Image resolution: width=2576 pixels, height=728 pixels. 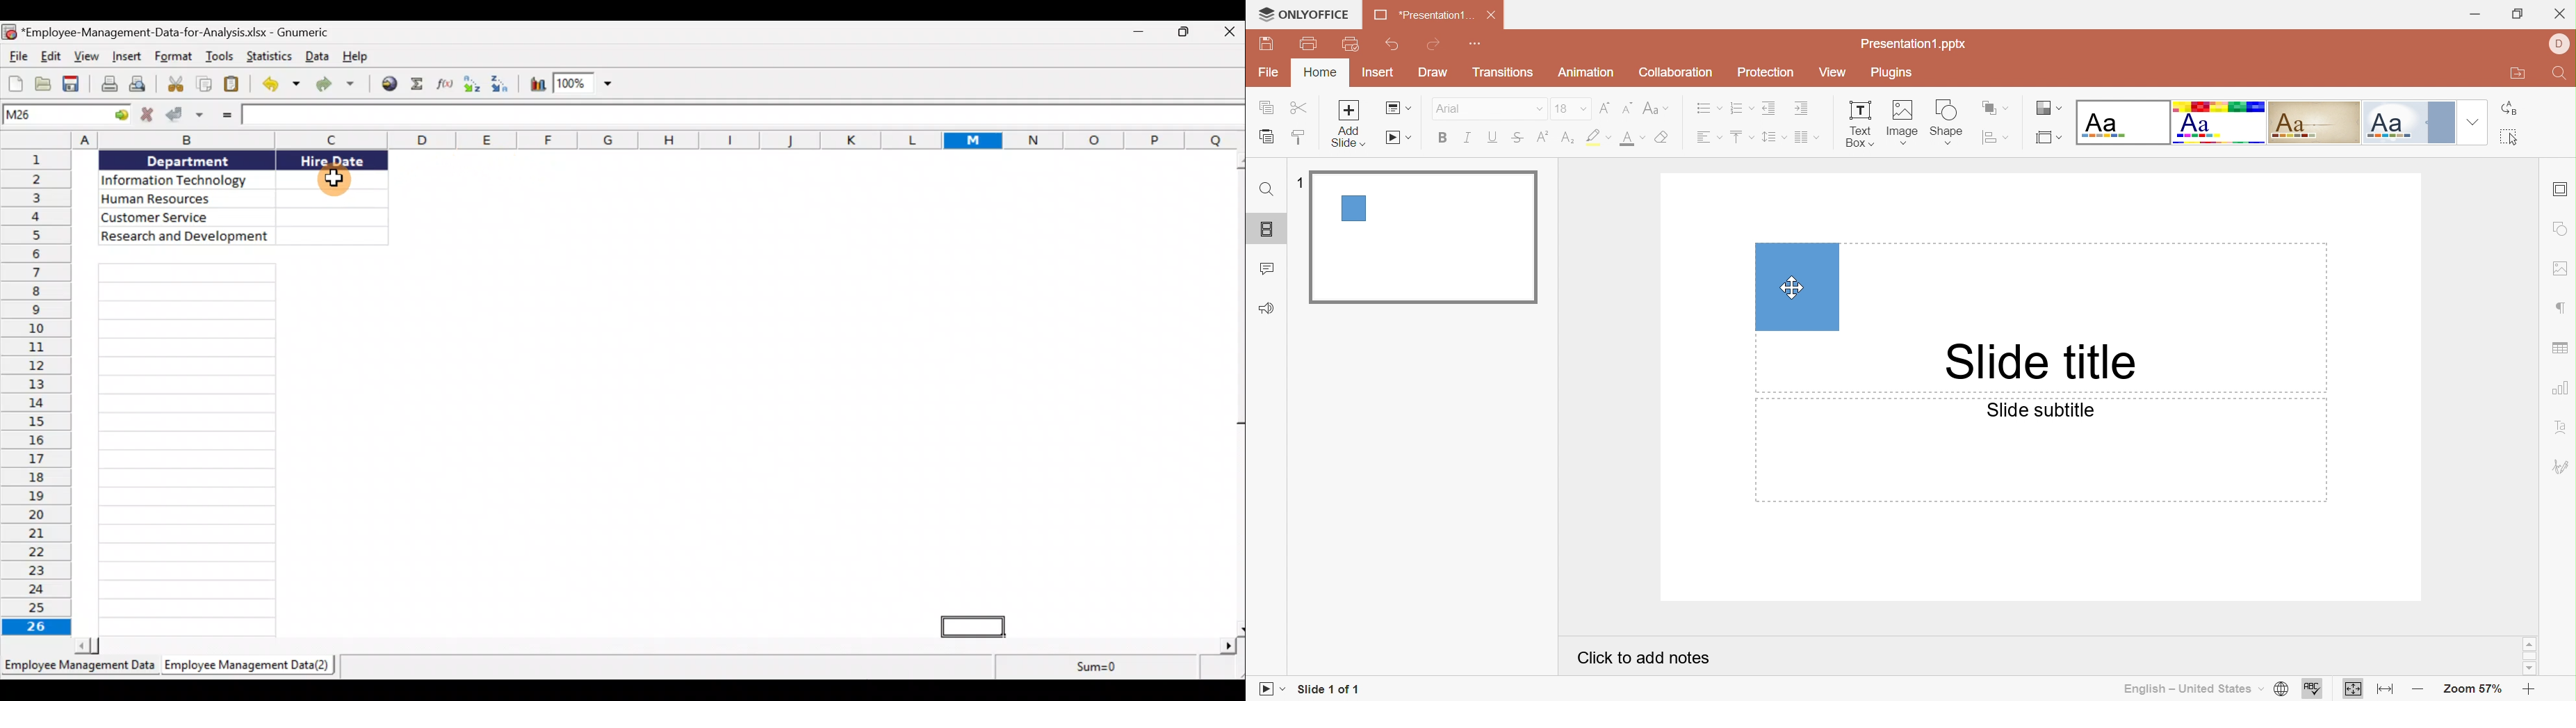 I want to click on Drop down, so click(x=2474, y=122).